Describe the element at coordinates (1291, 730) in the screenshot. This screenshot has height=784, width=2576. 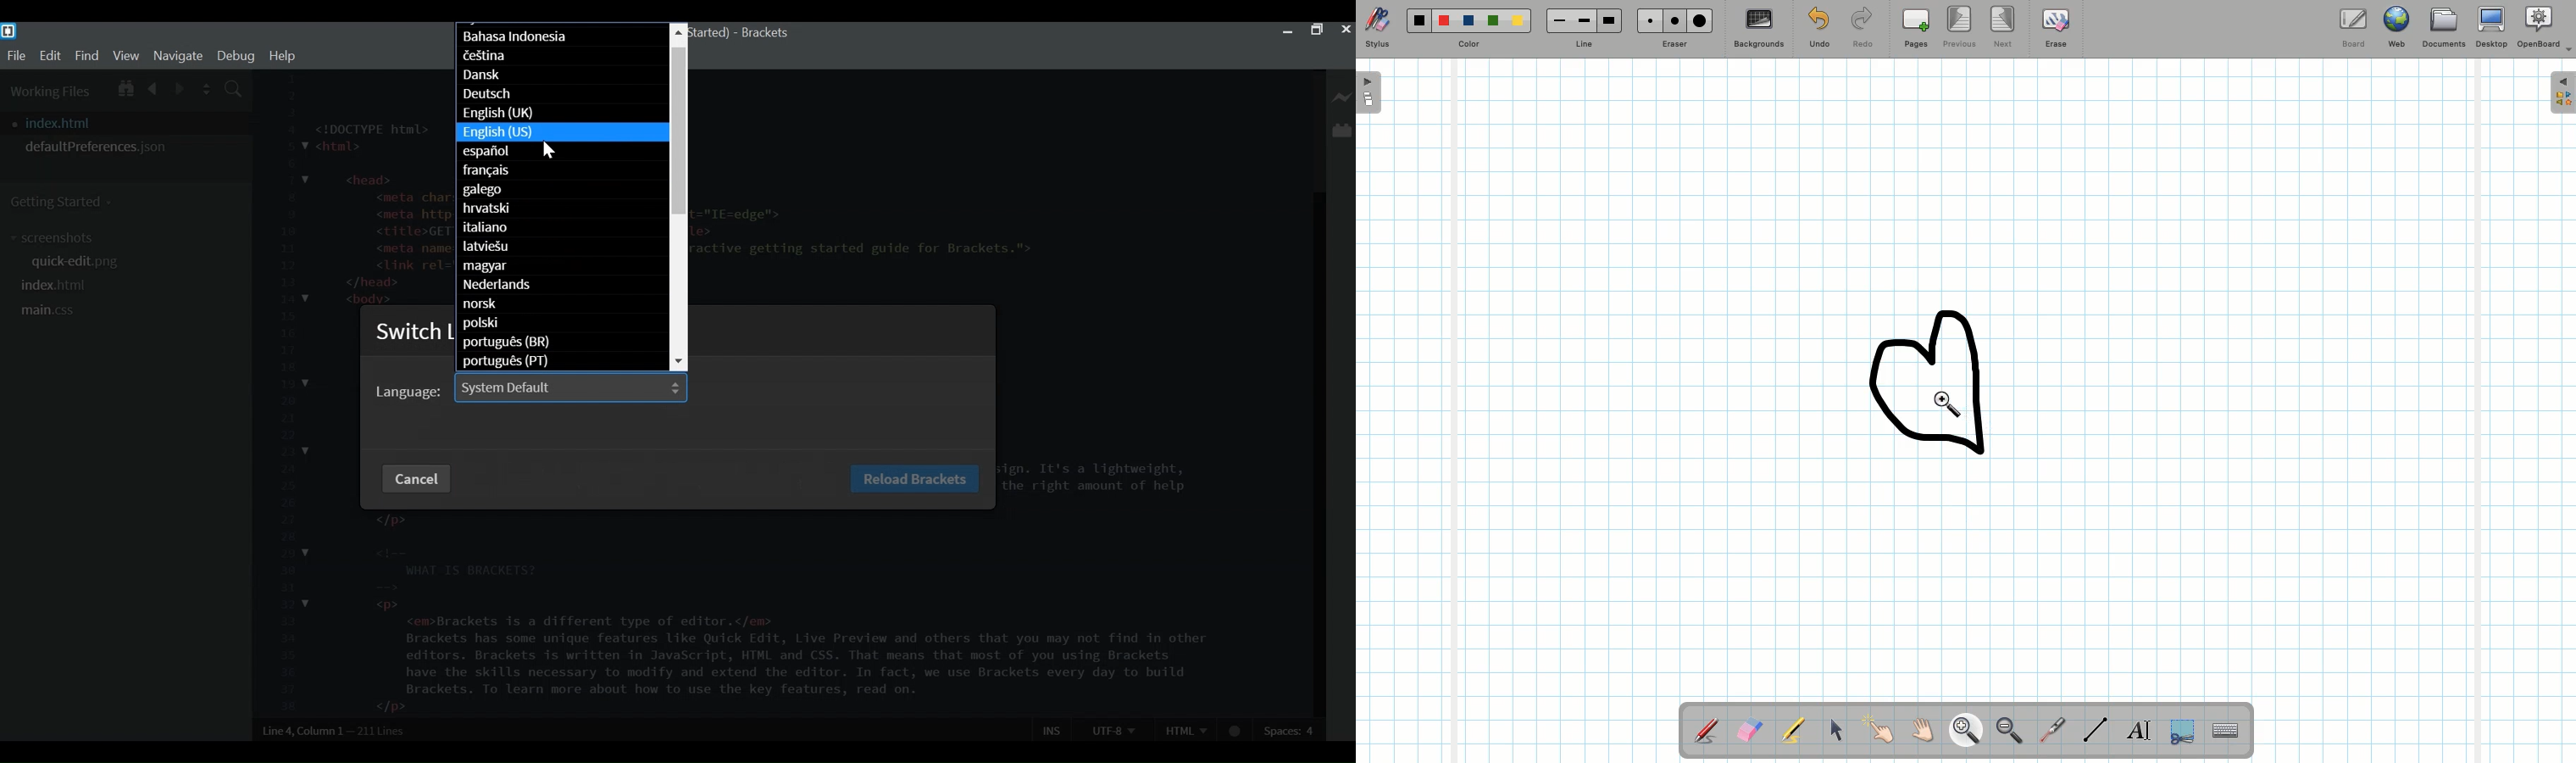
I see `Spaces: 4` at that location.